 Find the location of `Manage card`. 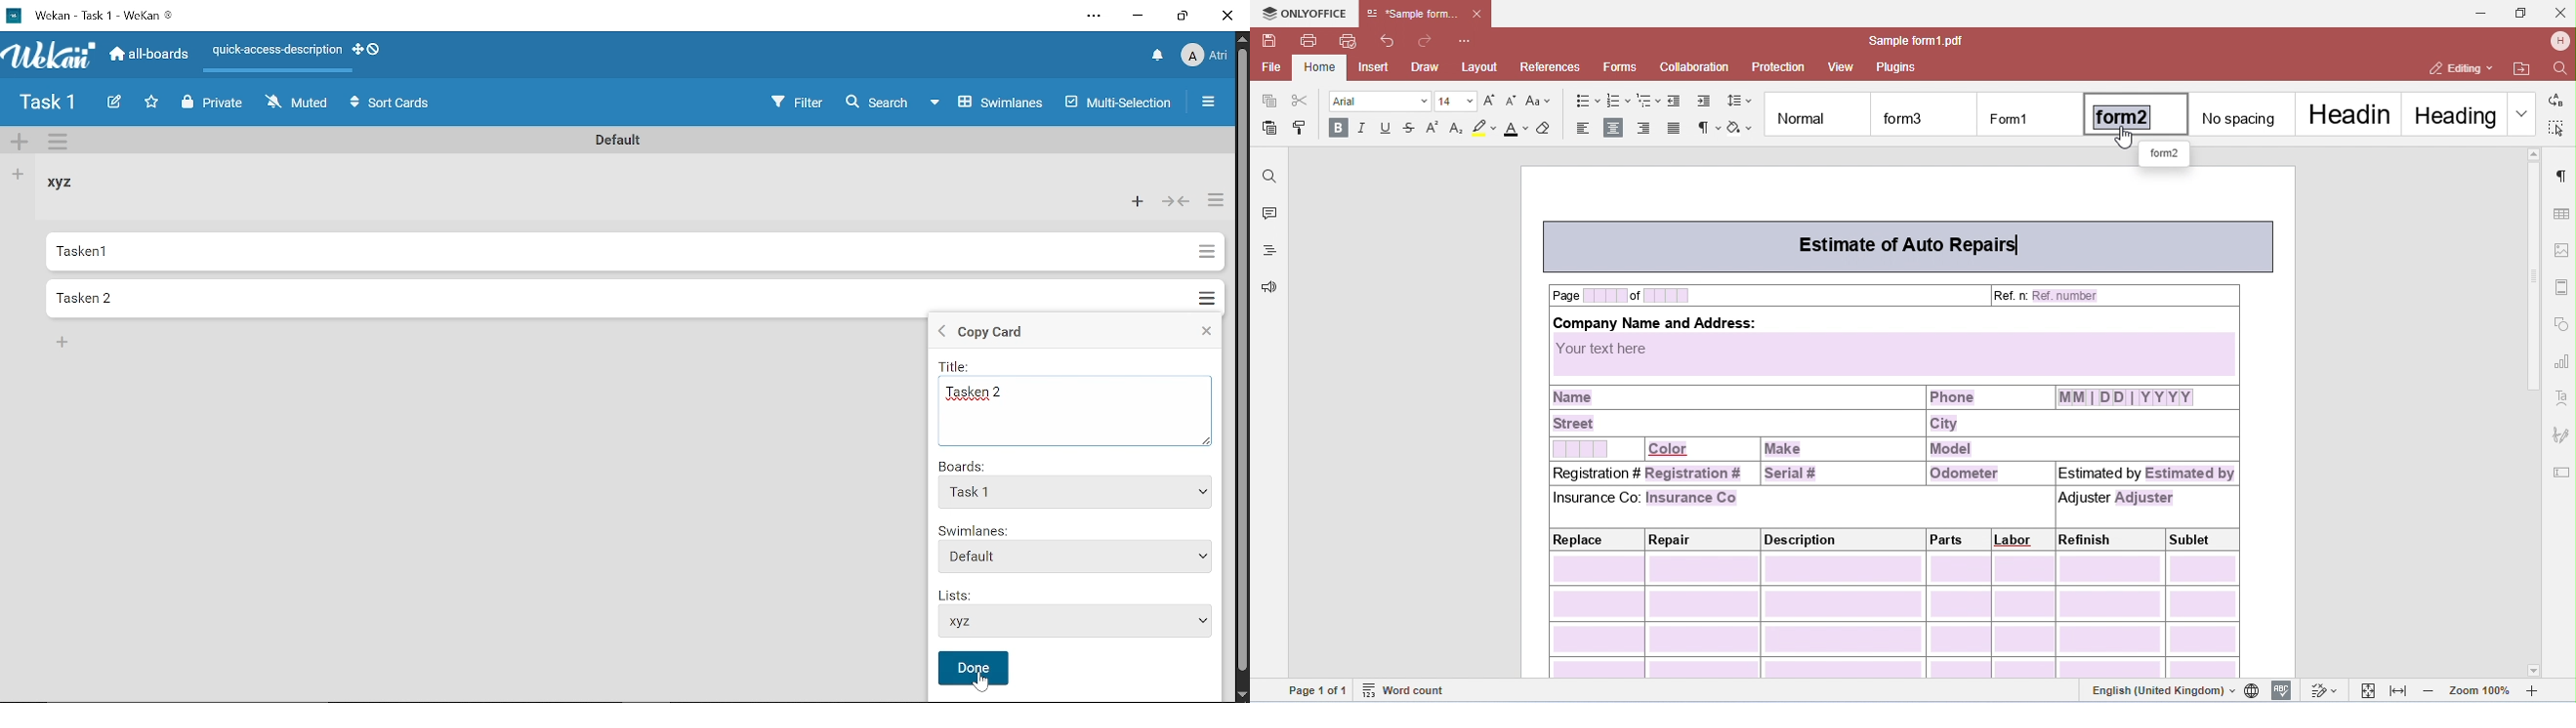

Manage card is located at coordinates (1205, 252).